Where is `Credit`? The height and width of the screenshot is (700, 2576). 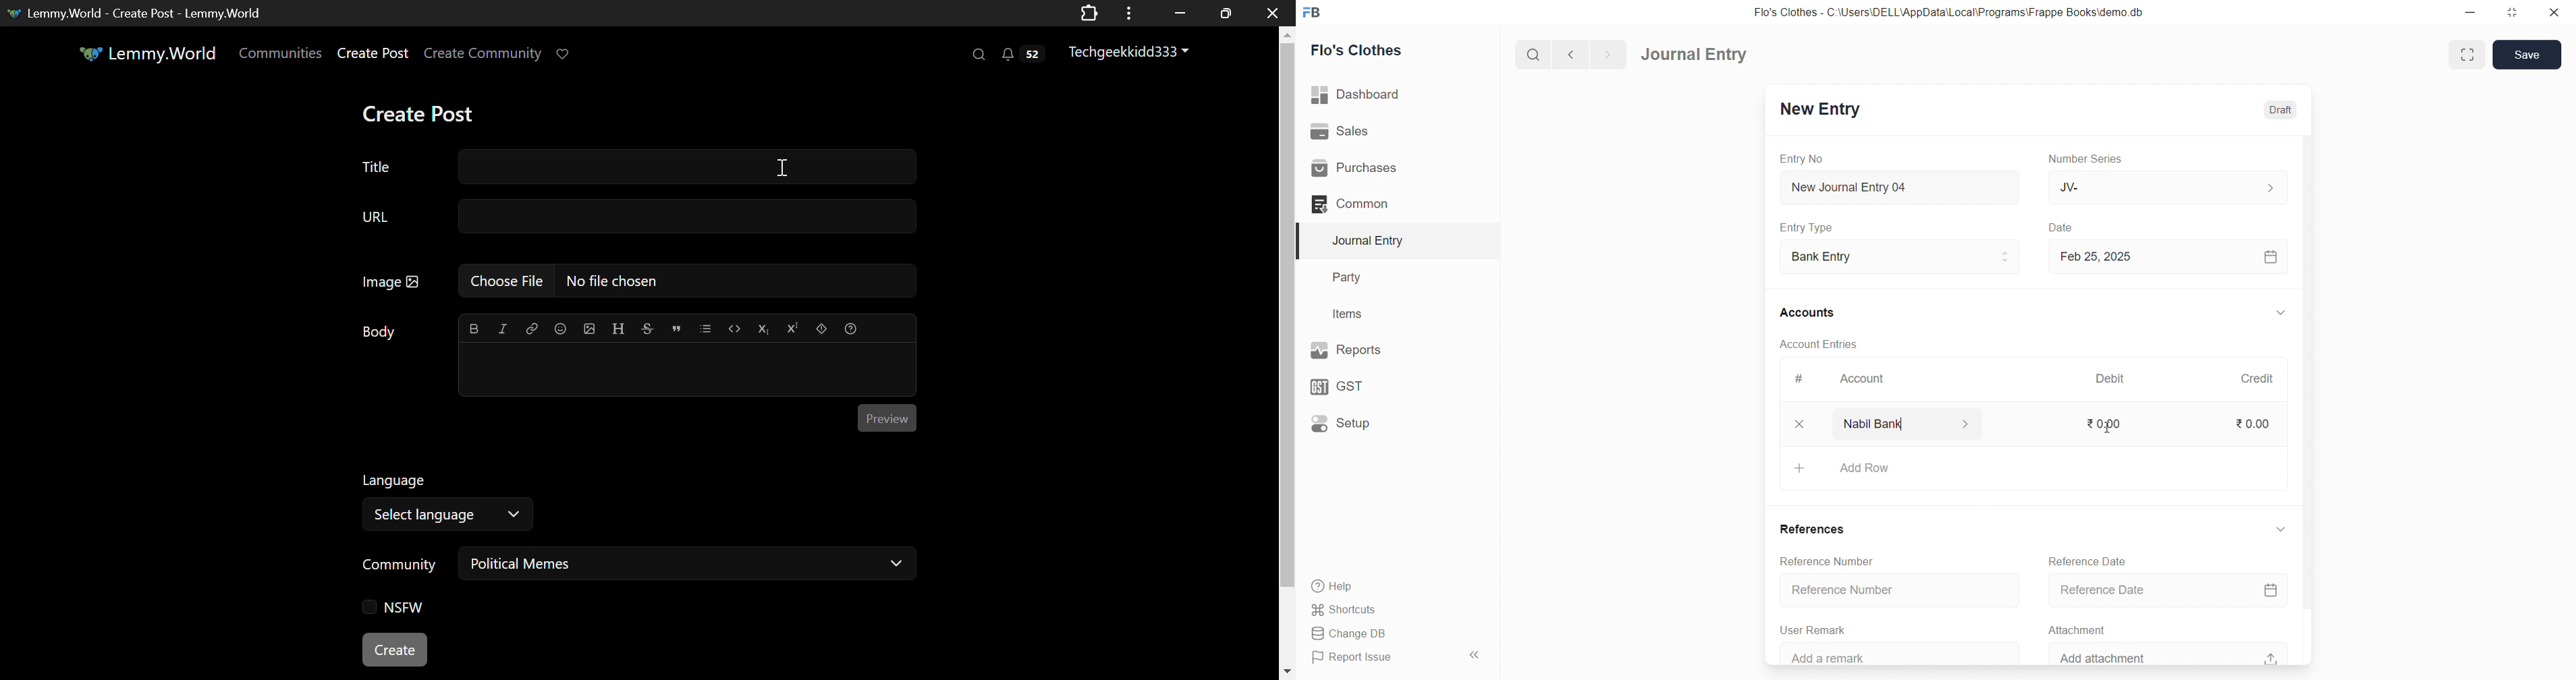
Credit is located at coordinates (2257, 379).